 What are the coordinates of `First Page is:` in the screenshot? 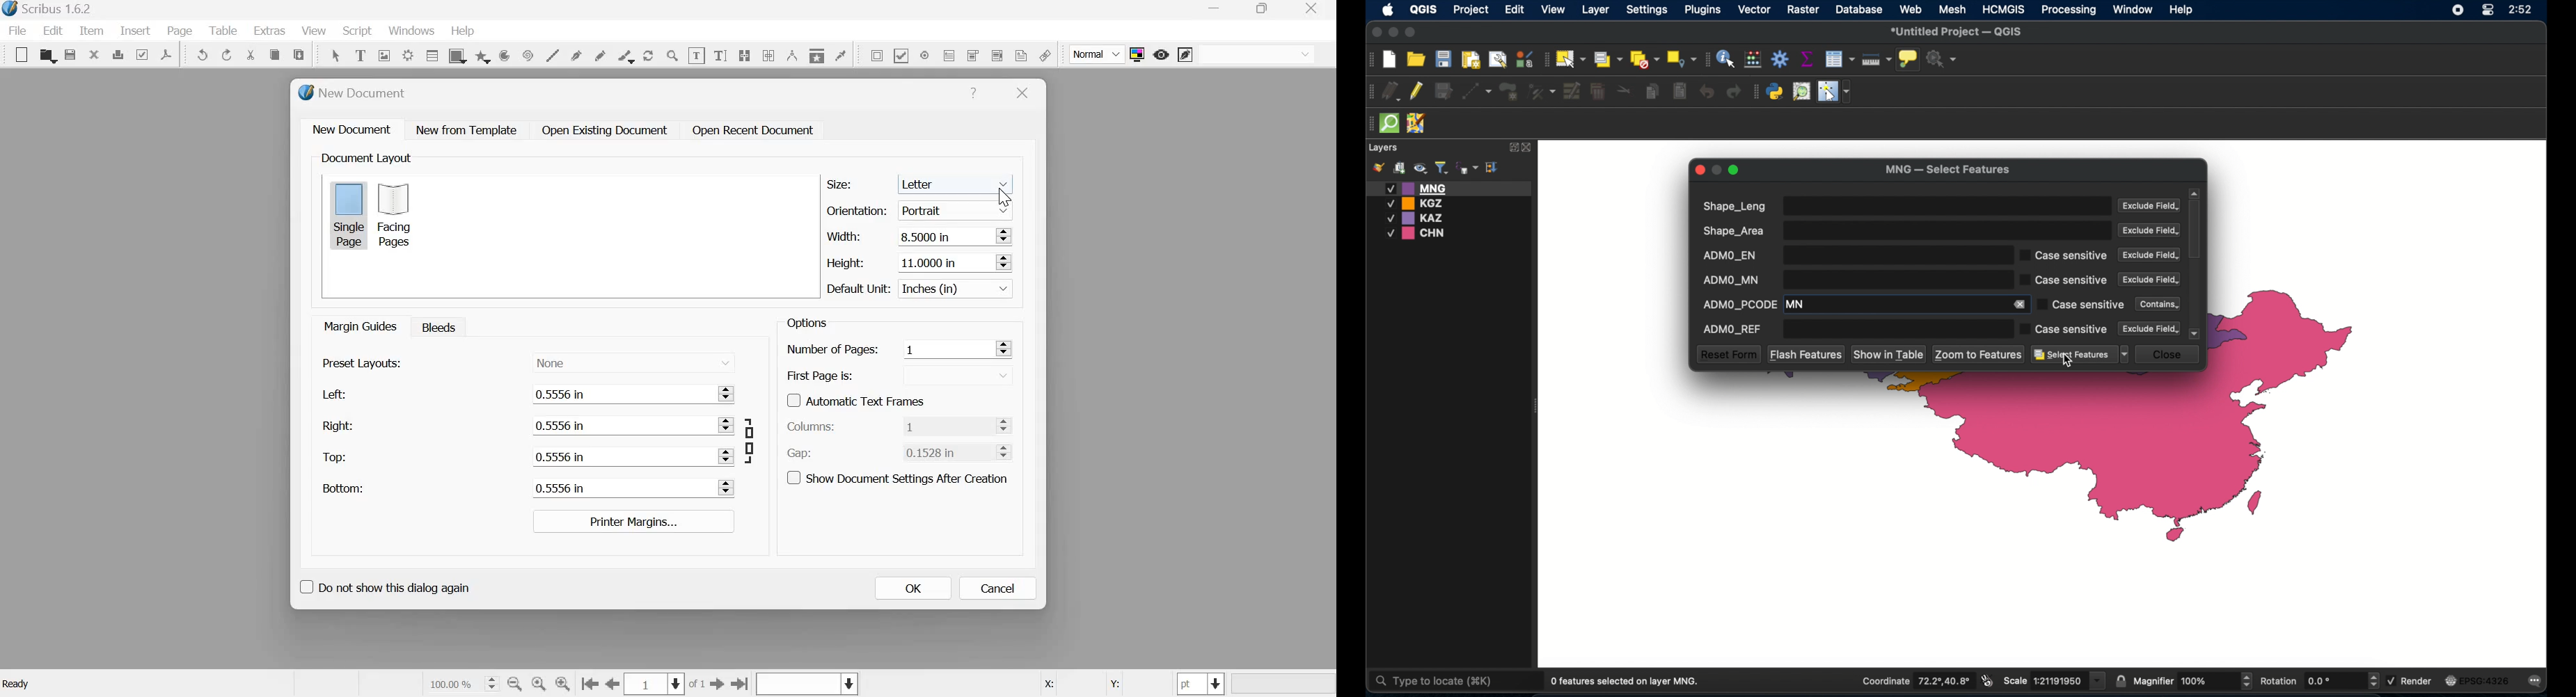 It's located at (821, 374).